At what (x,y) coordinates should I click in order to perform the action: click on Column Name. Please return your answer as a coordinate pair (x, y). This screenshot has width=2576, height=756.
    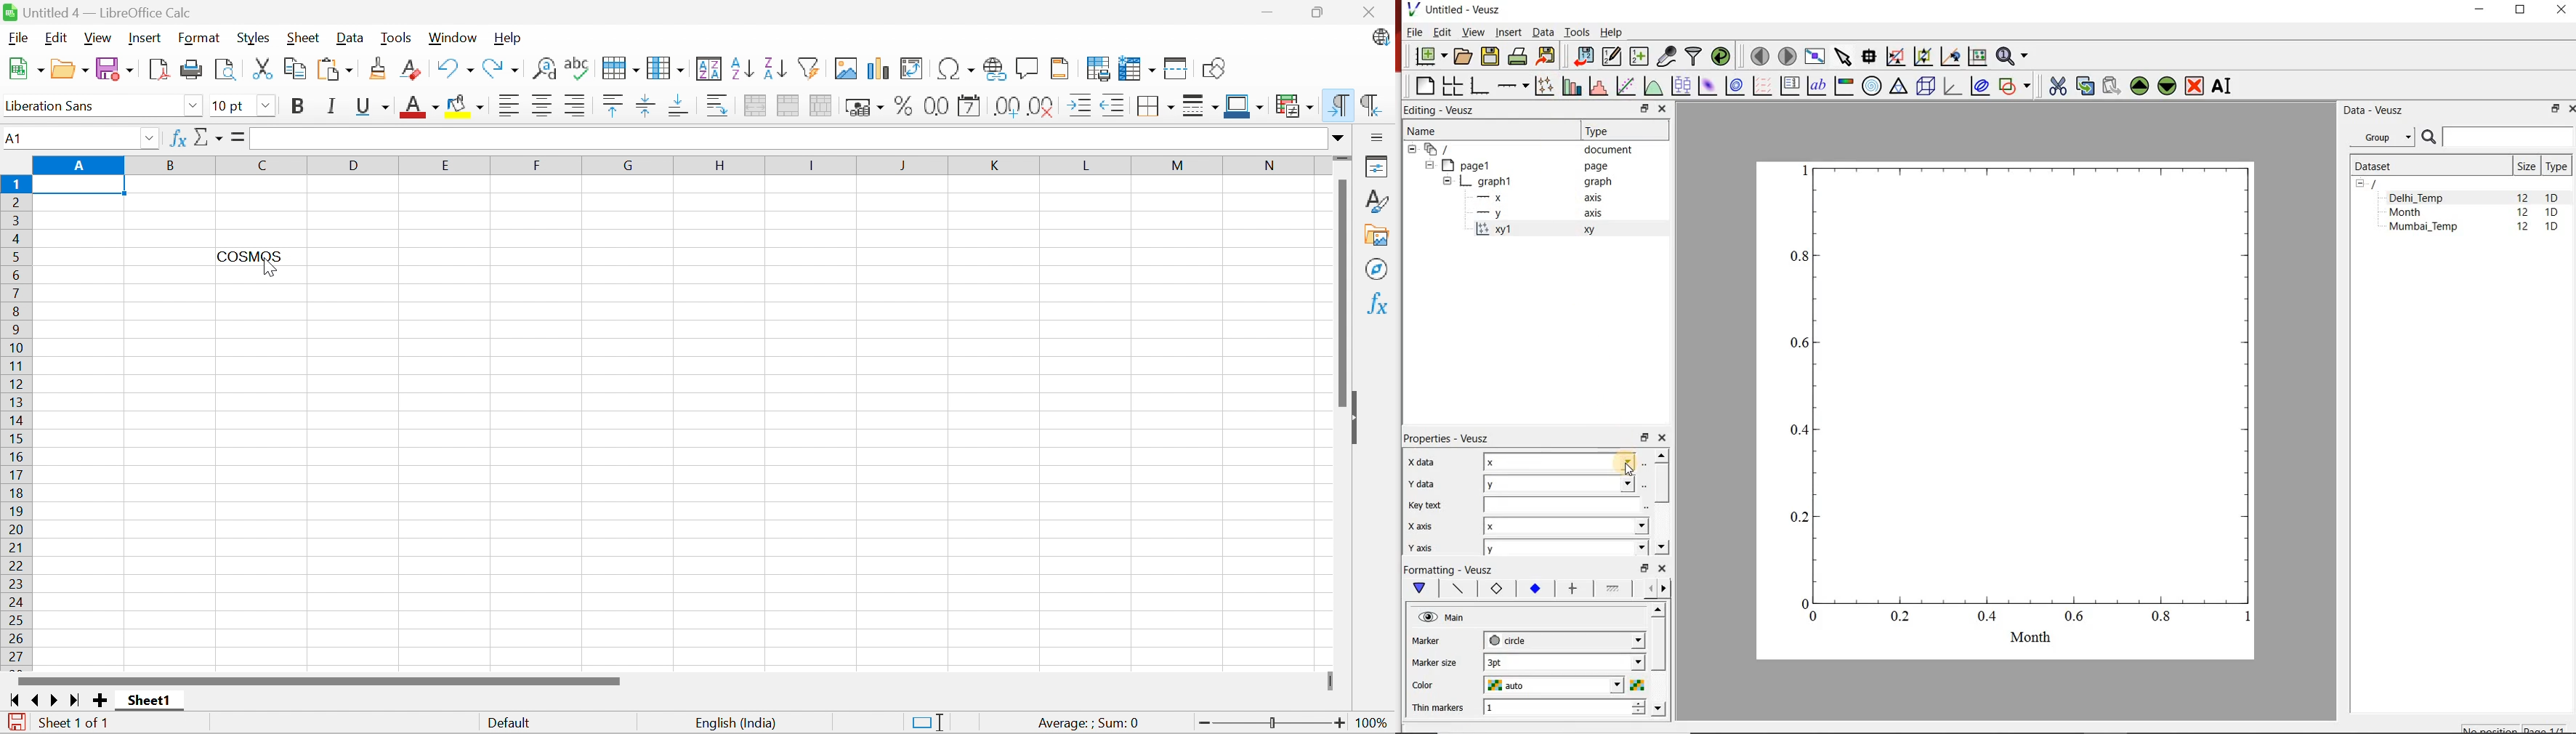
    Looking at the image, I should click on (665, 165).